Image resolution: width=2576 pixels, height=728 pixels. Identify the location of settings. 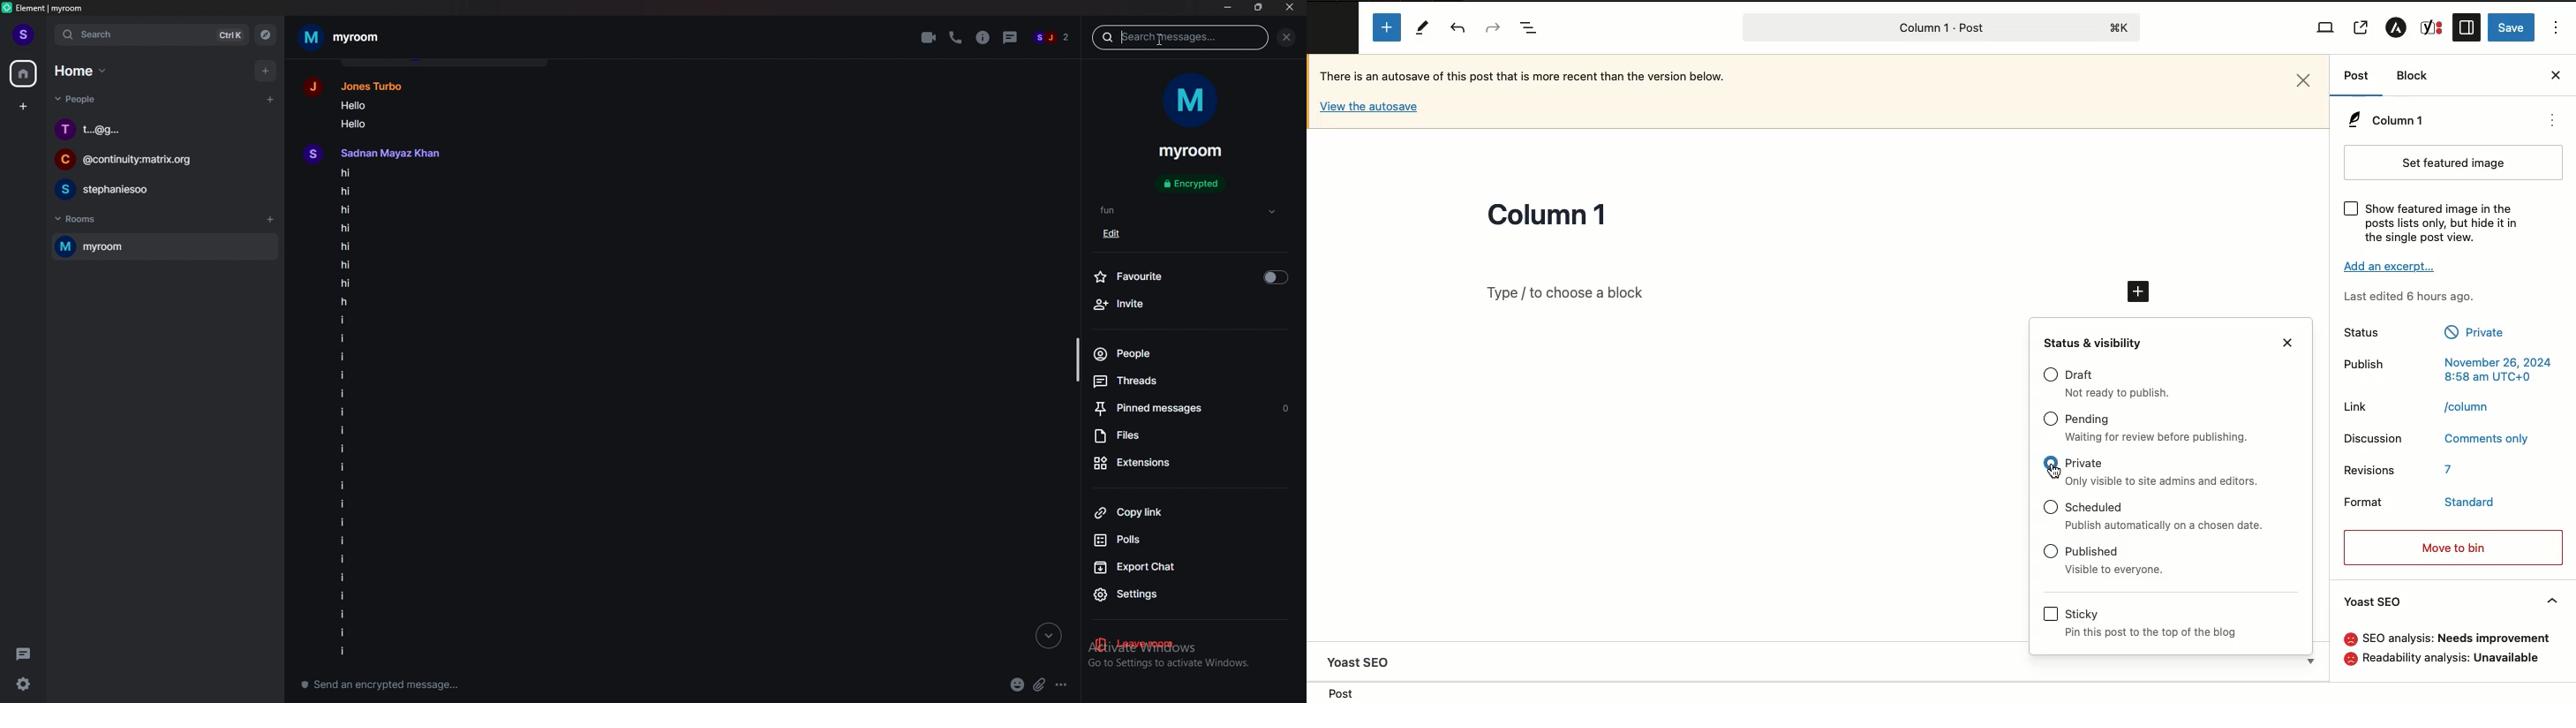
(1170, 597).